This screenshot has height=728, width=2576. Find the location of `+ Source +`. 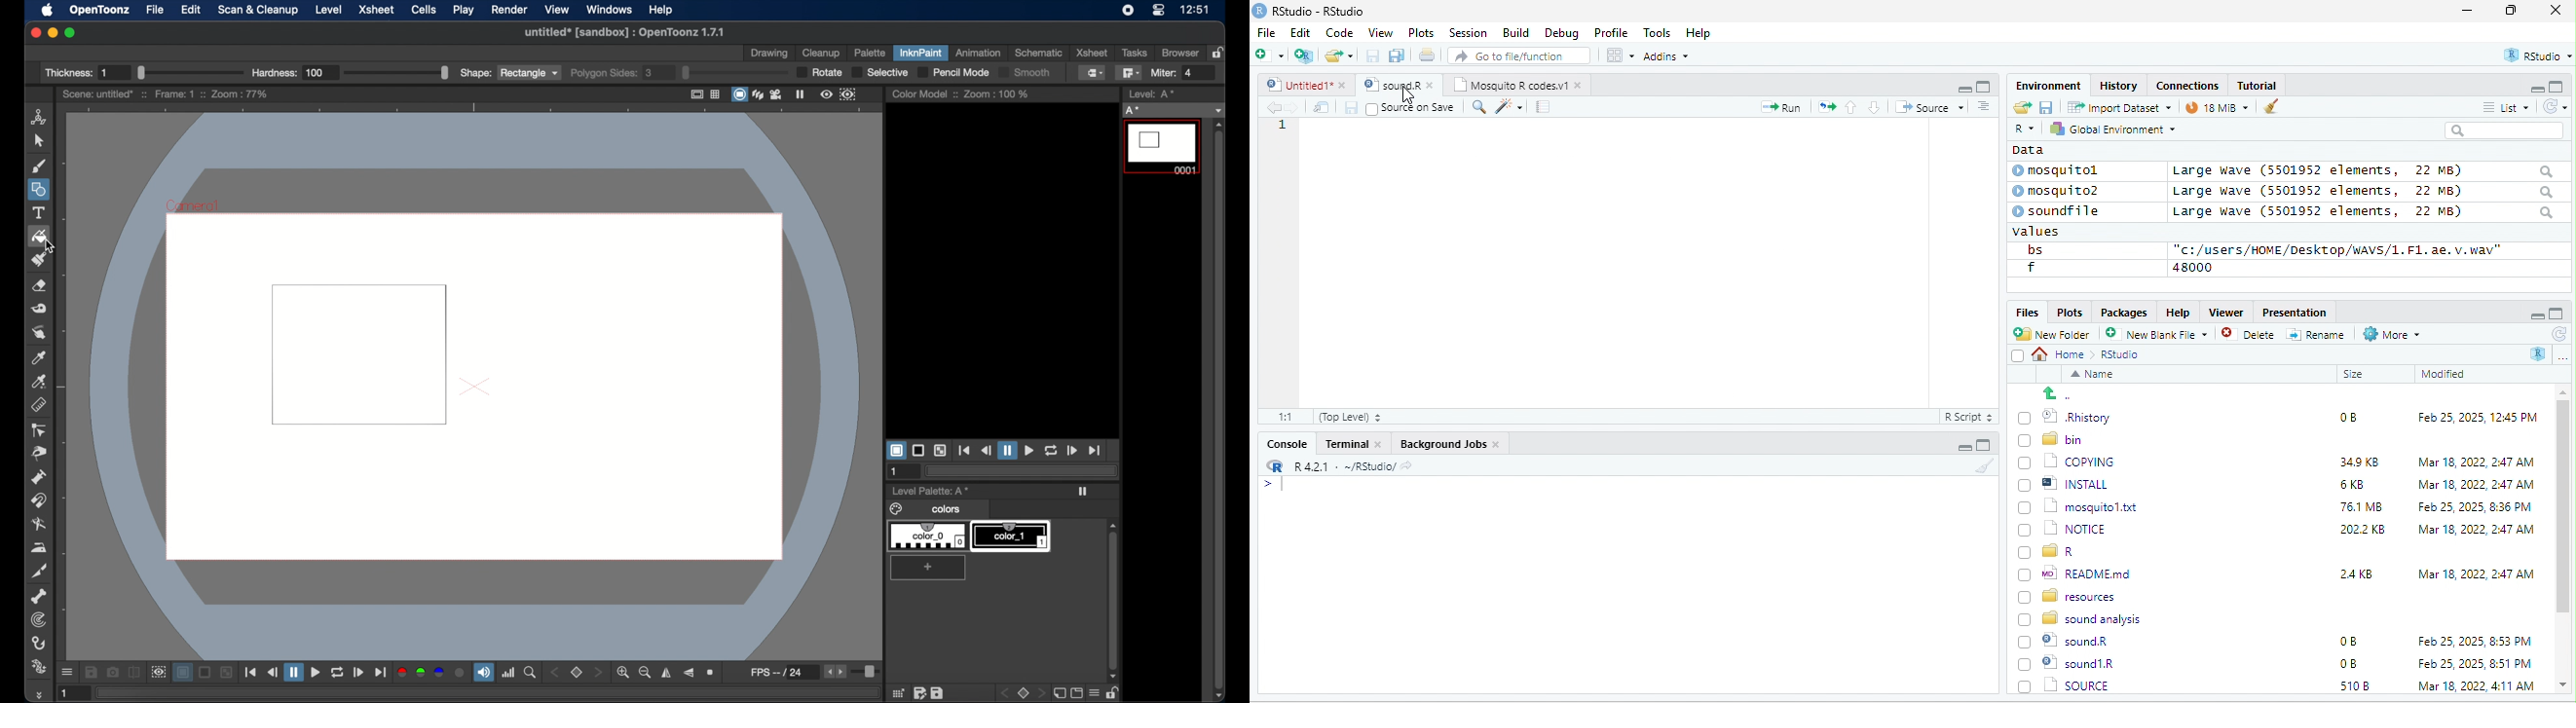

+ Source + is located at coordinates (1929, 106).